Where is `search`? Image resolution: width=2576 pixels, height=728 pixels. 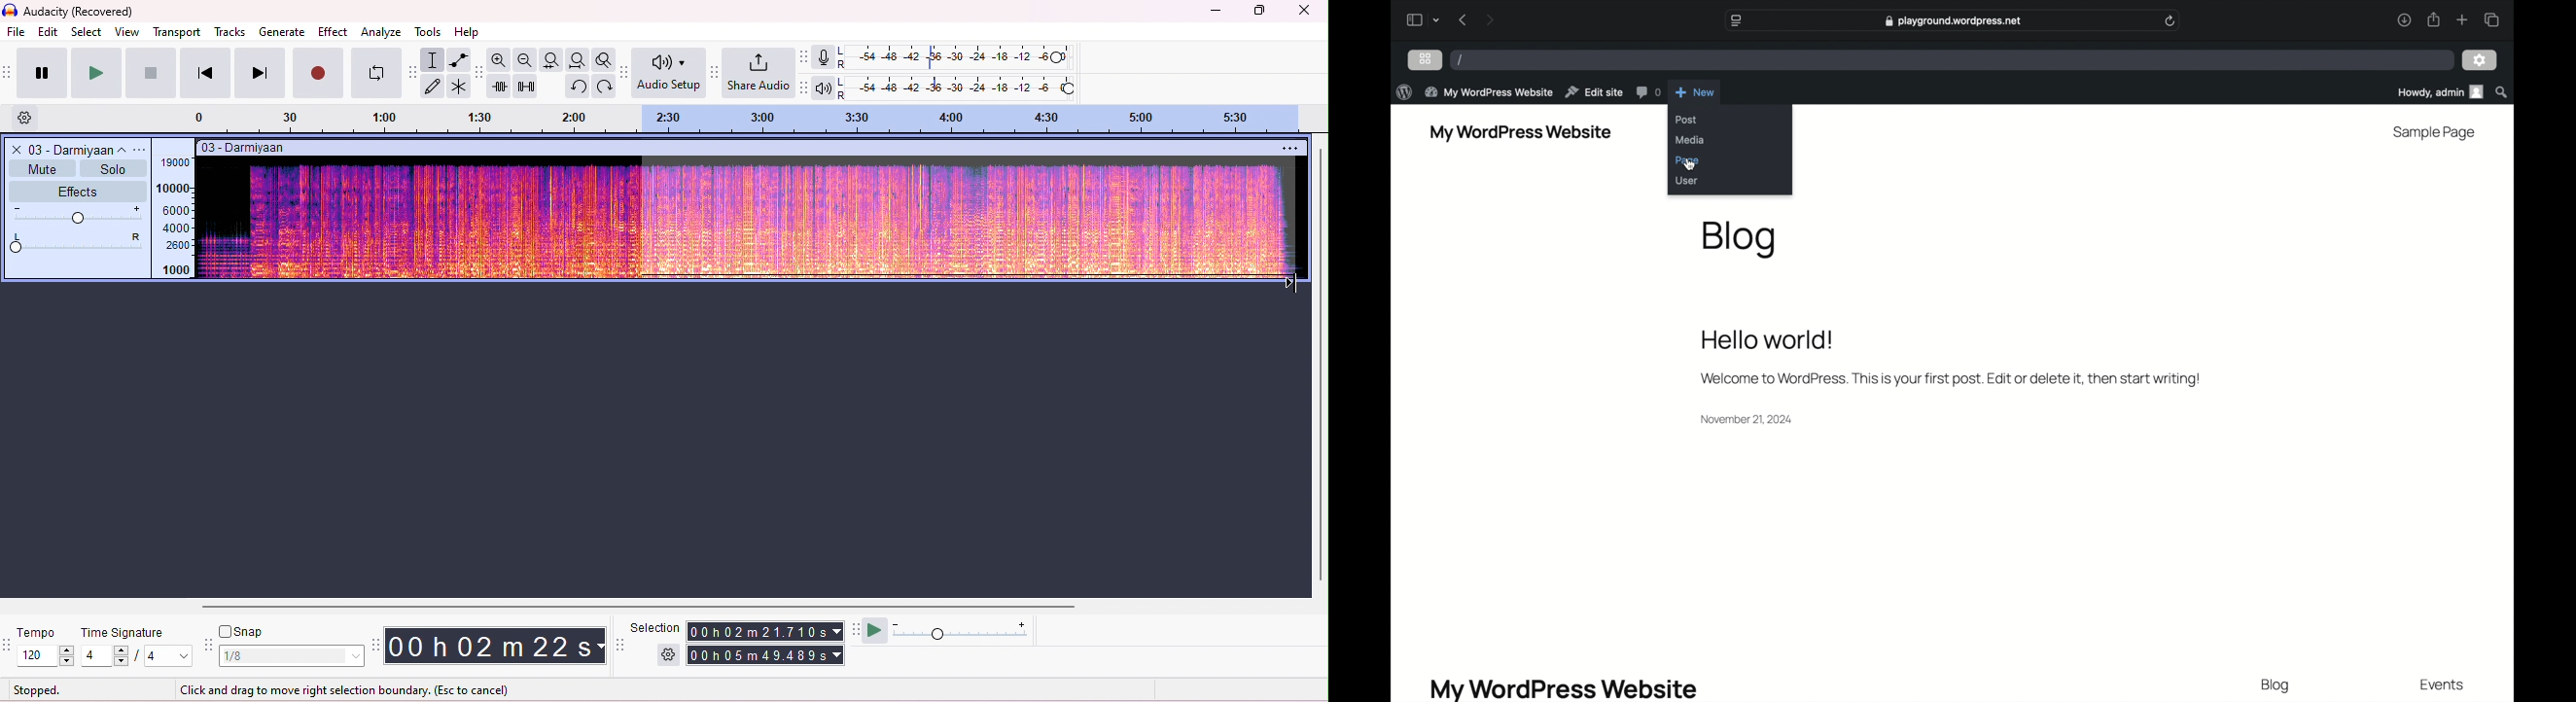
search is located at coordinates (2502, 93).